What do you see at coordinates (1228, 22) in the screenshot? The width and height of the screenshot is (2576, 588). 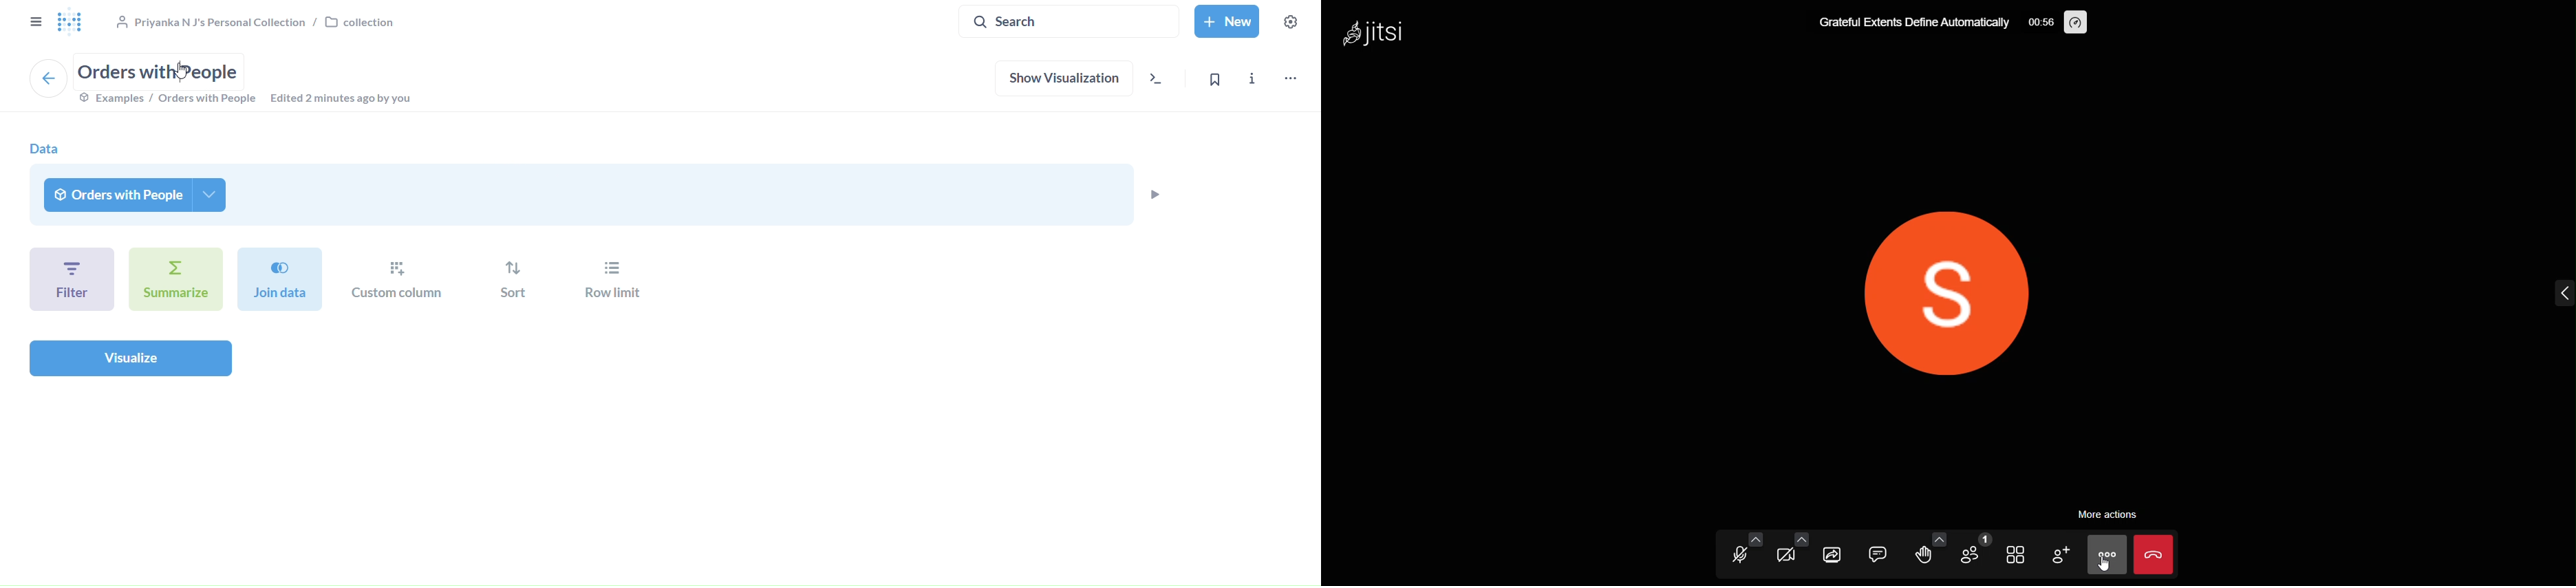 I see `new` at bounding box center [1228, 22].